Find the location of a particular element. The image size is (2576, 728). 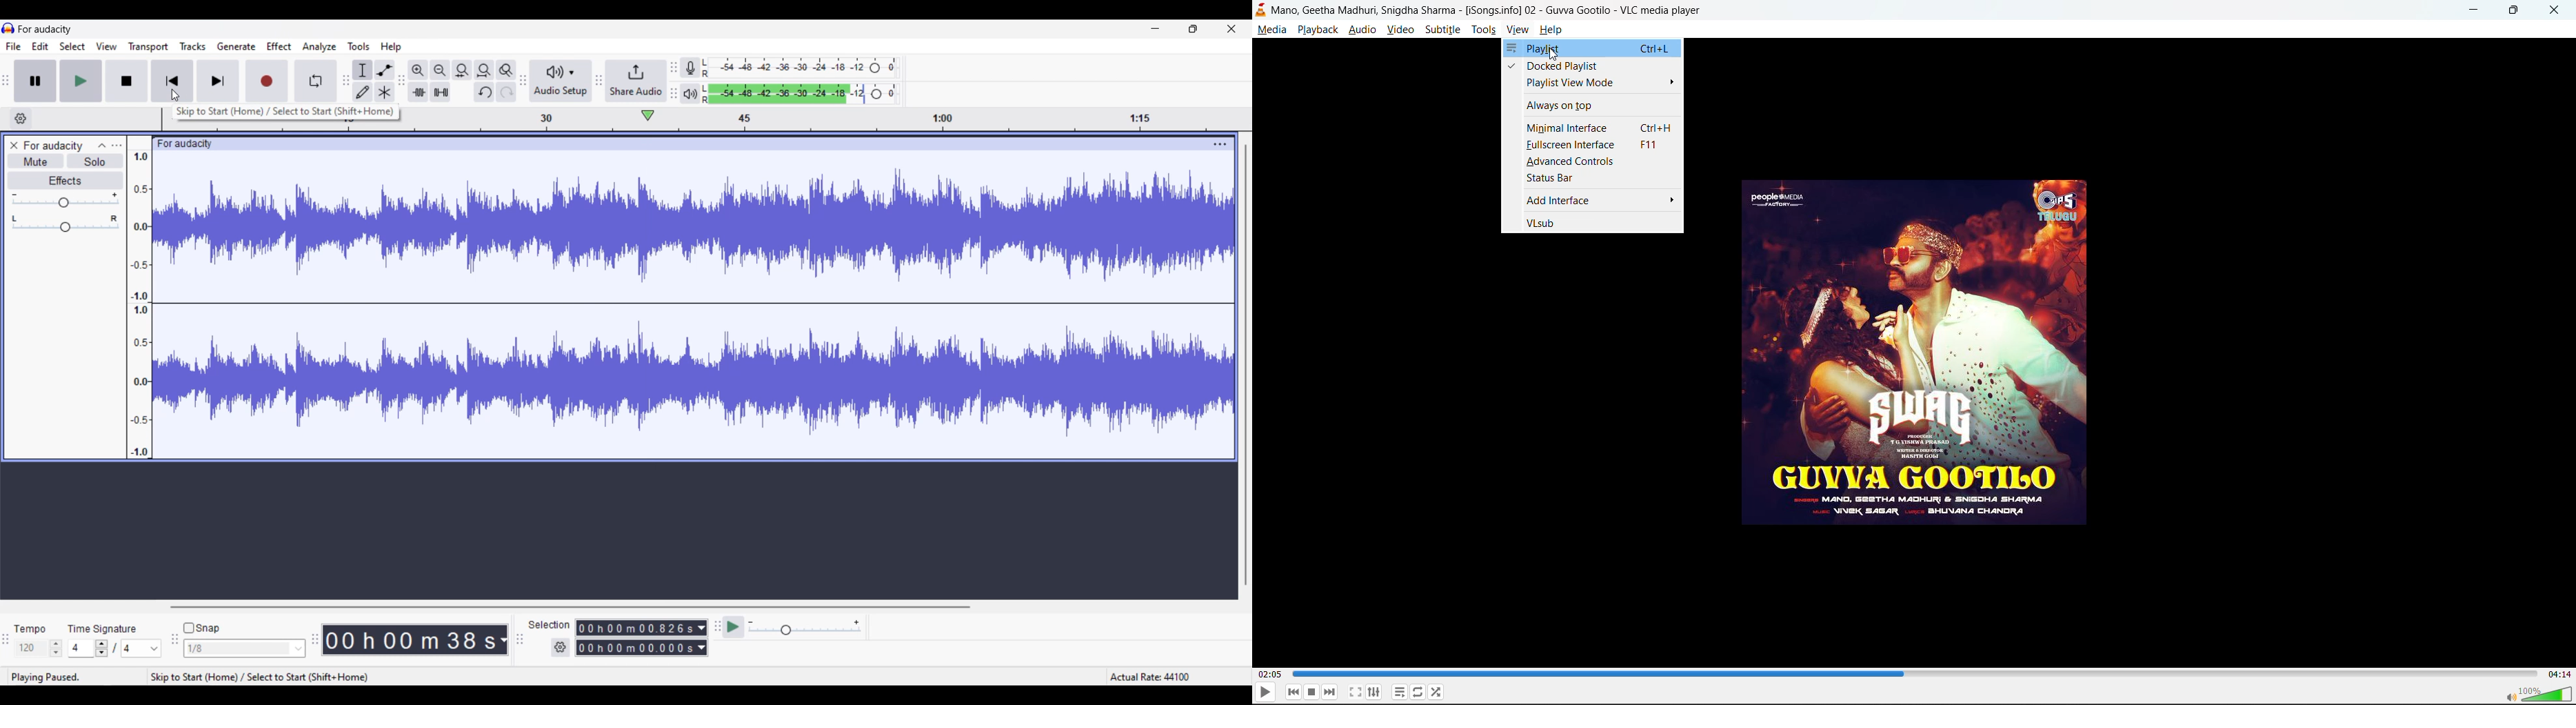

Silence audio selection is located at coordinates (441, 92).